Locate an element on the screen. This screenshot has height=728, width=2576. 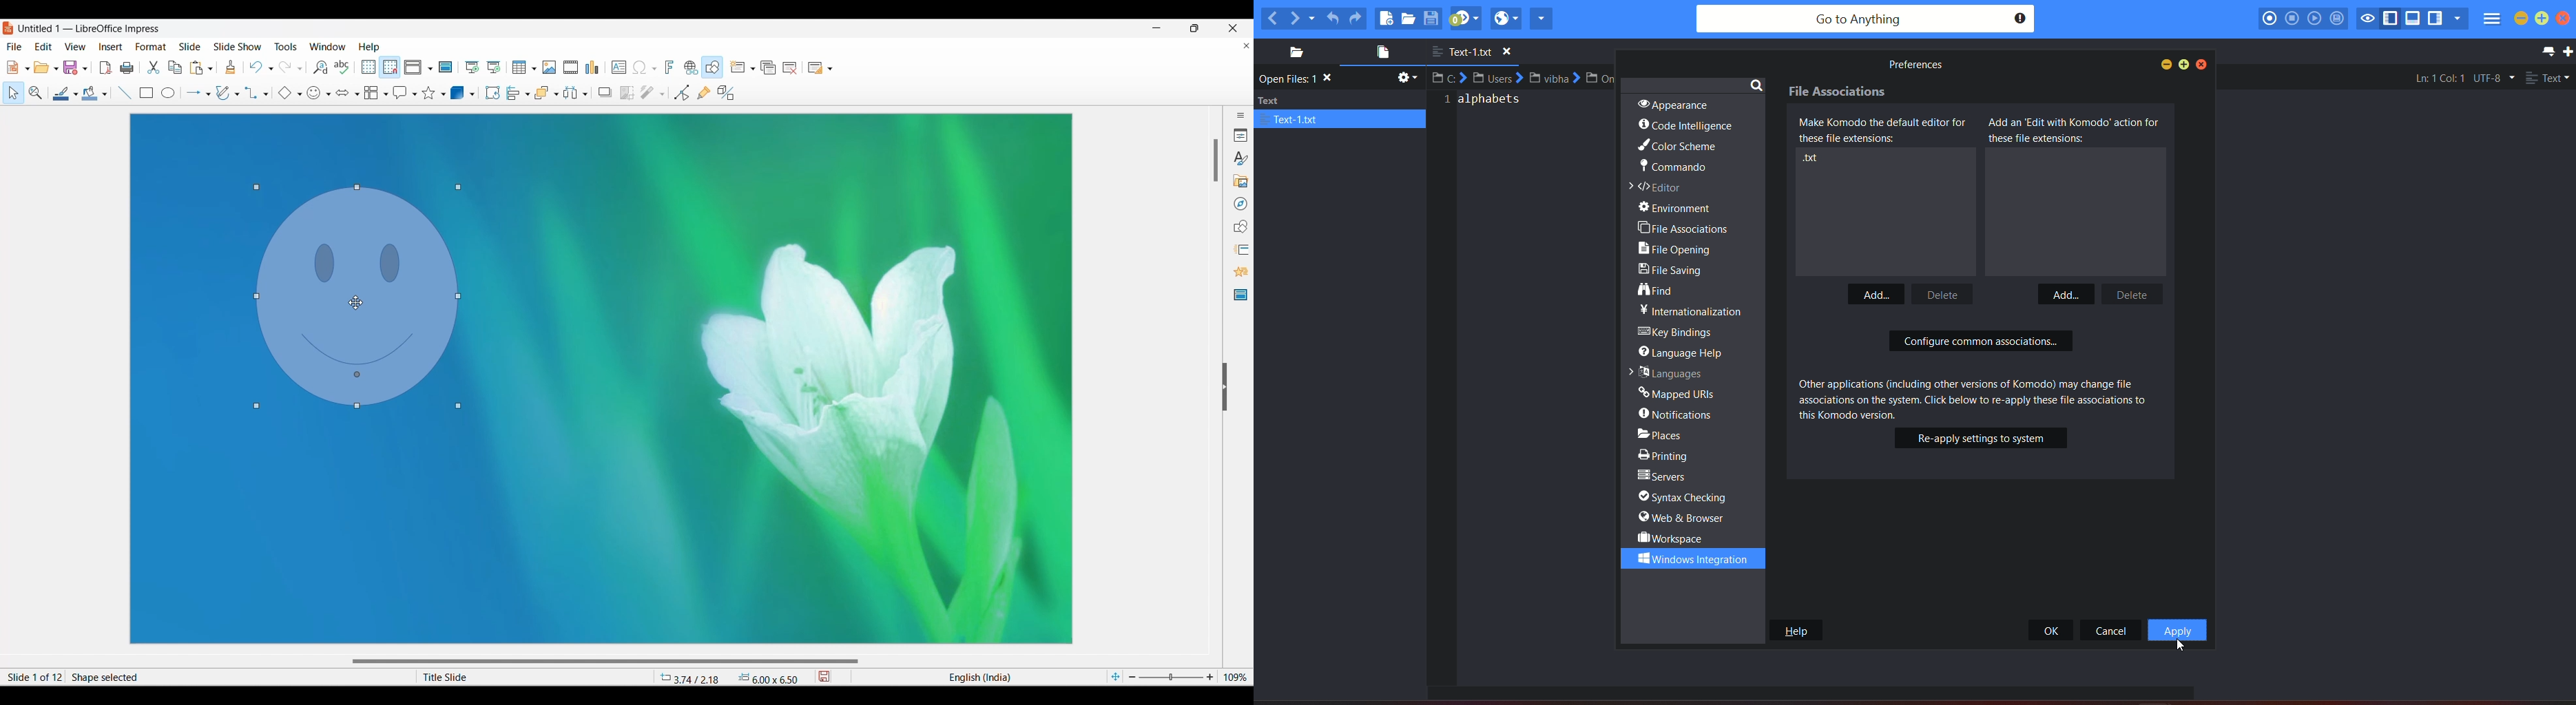
Window is located at coordinates (328, 46).